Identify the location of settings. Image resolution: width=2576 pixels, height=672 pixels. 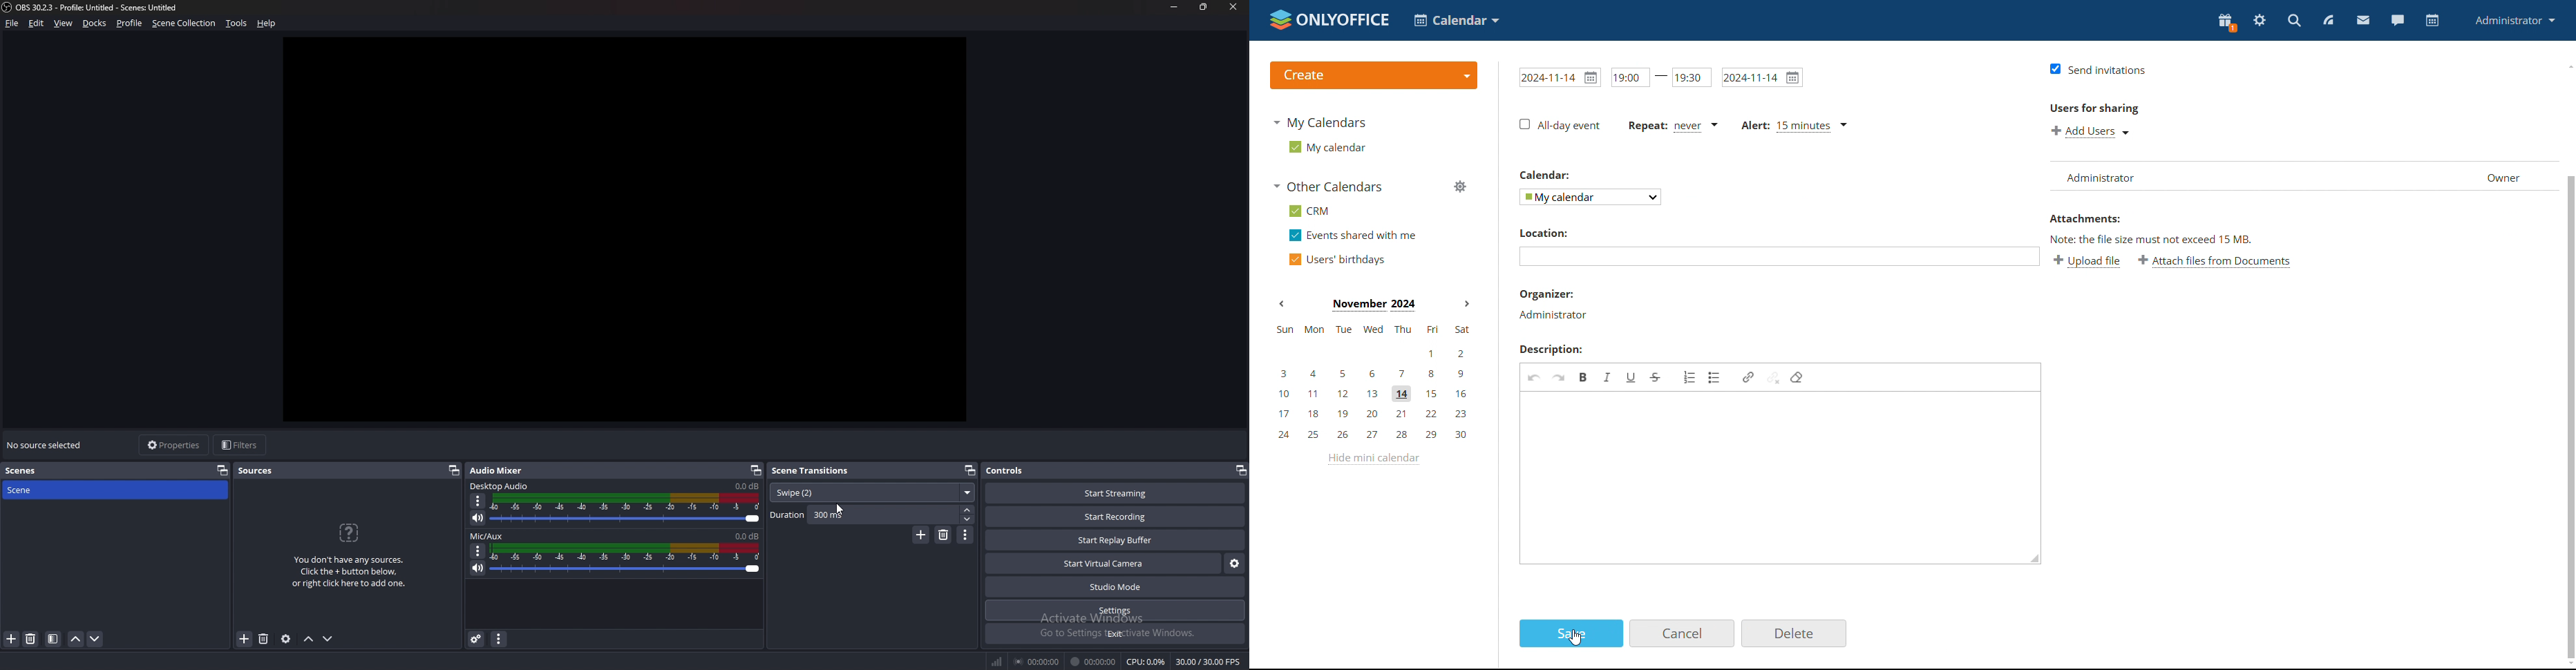
(1117, 610).